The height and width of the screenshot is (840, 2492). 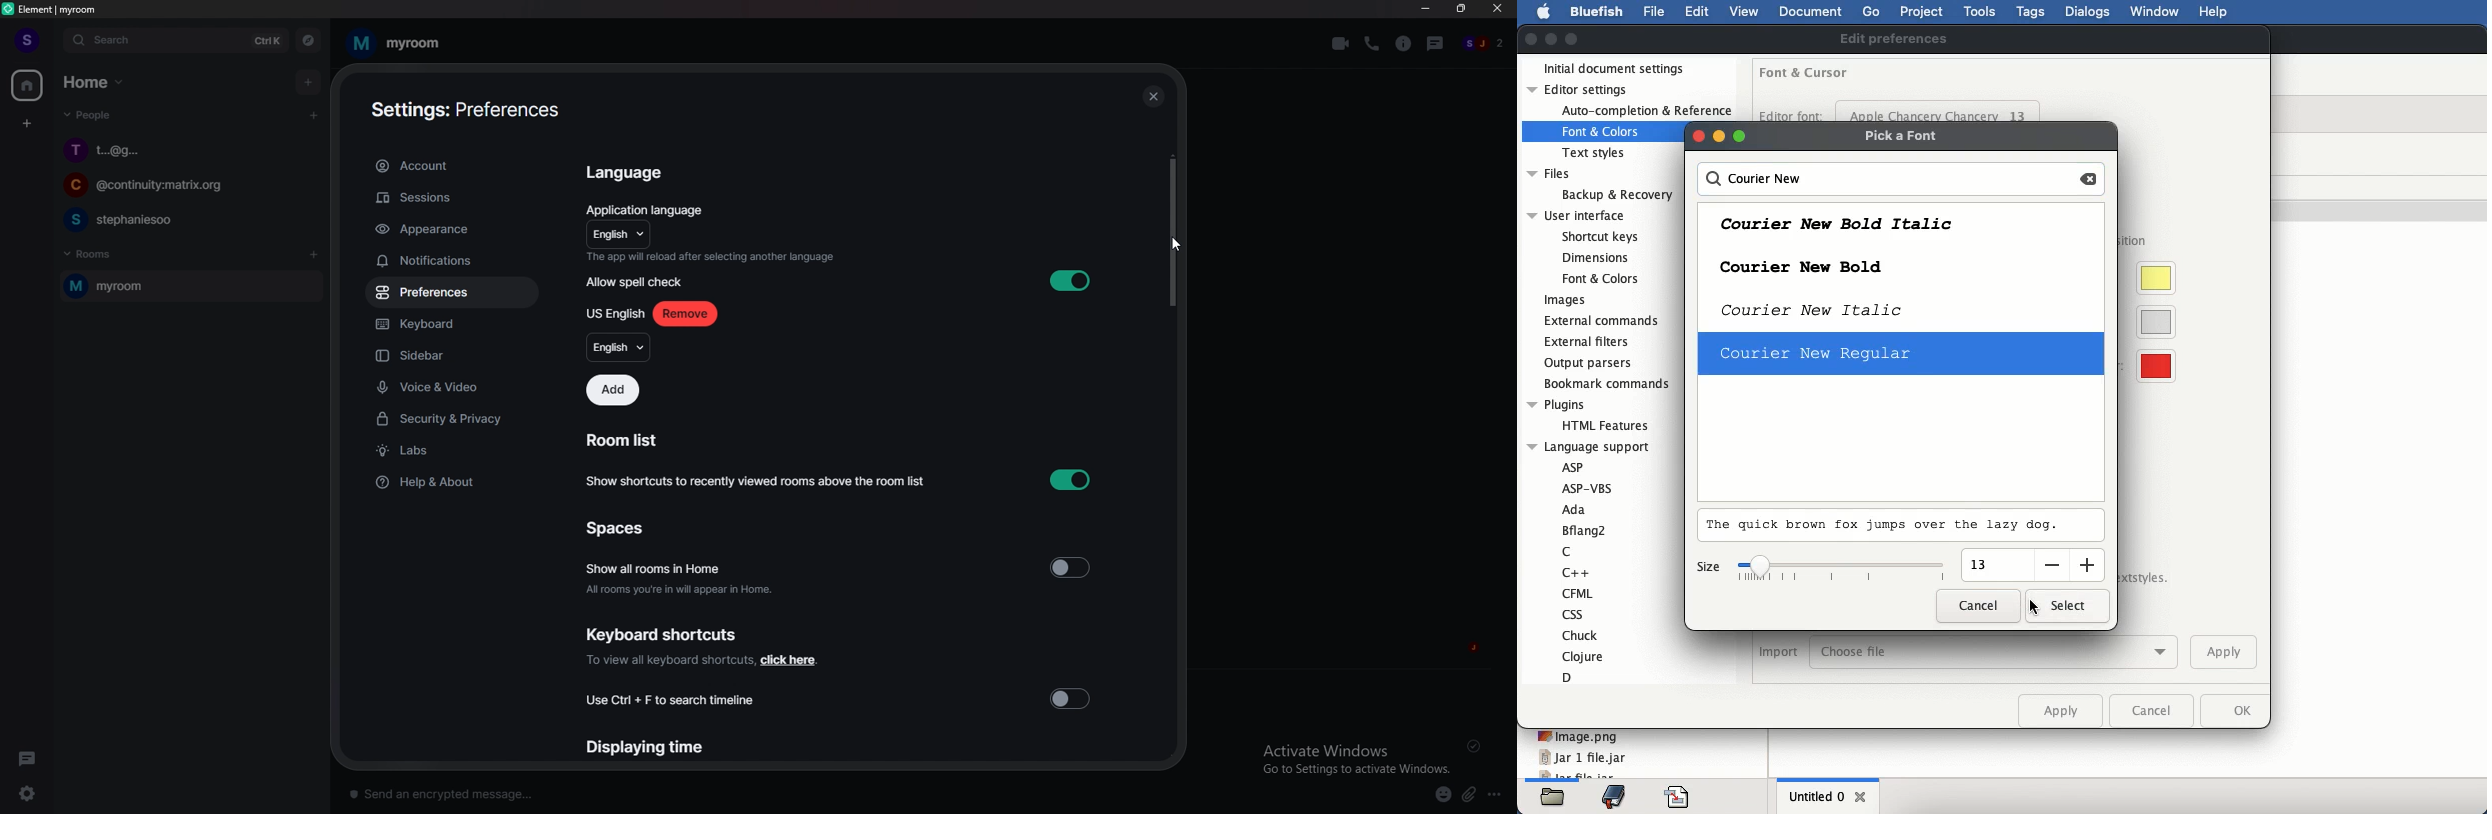 What do you see at coordinates (647, 209) in the screenshot?
I see `application language` at bounding box center [647, 209].